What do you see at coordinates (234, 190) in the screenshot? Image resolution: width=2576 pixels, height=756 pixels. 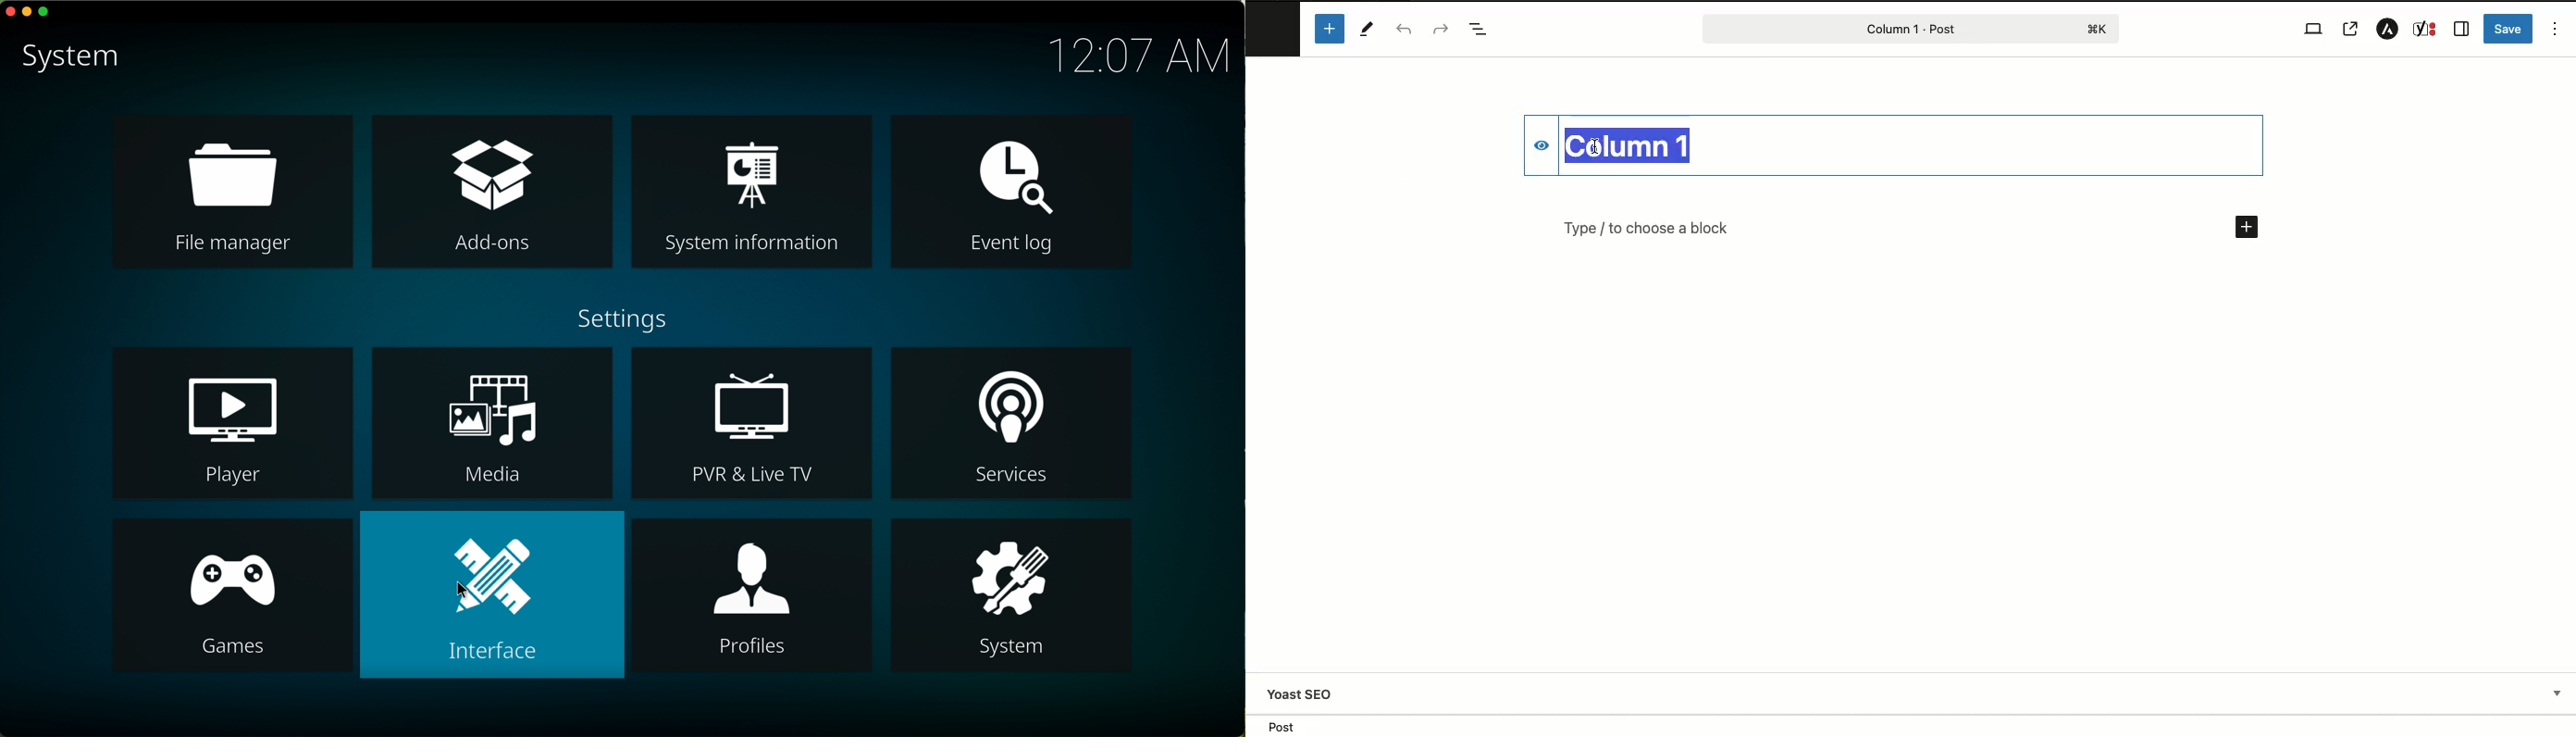 I see `file manager` at bounding box center [234, 190].